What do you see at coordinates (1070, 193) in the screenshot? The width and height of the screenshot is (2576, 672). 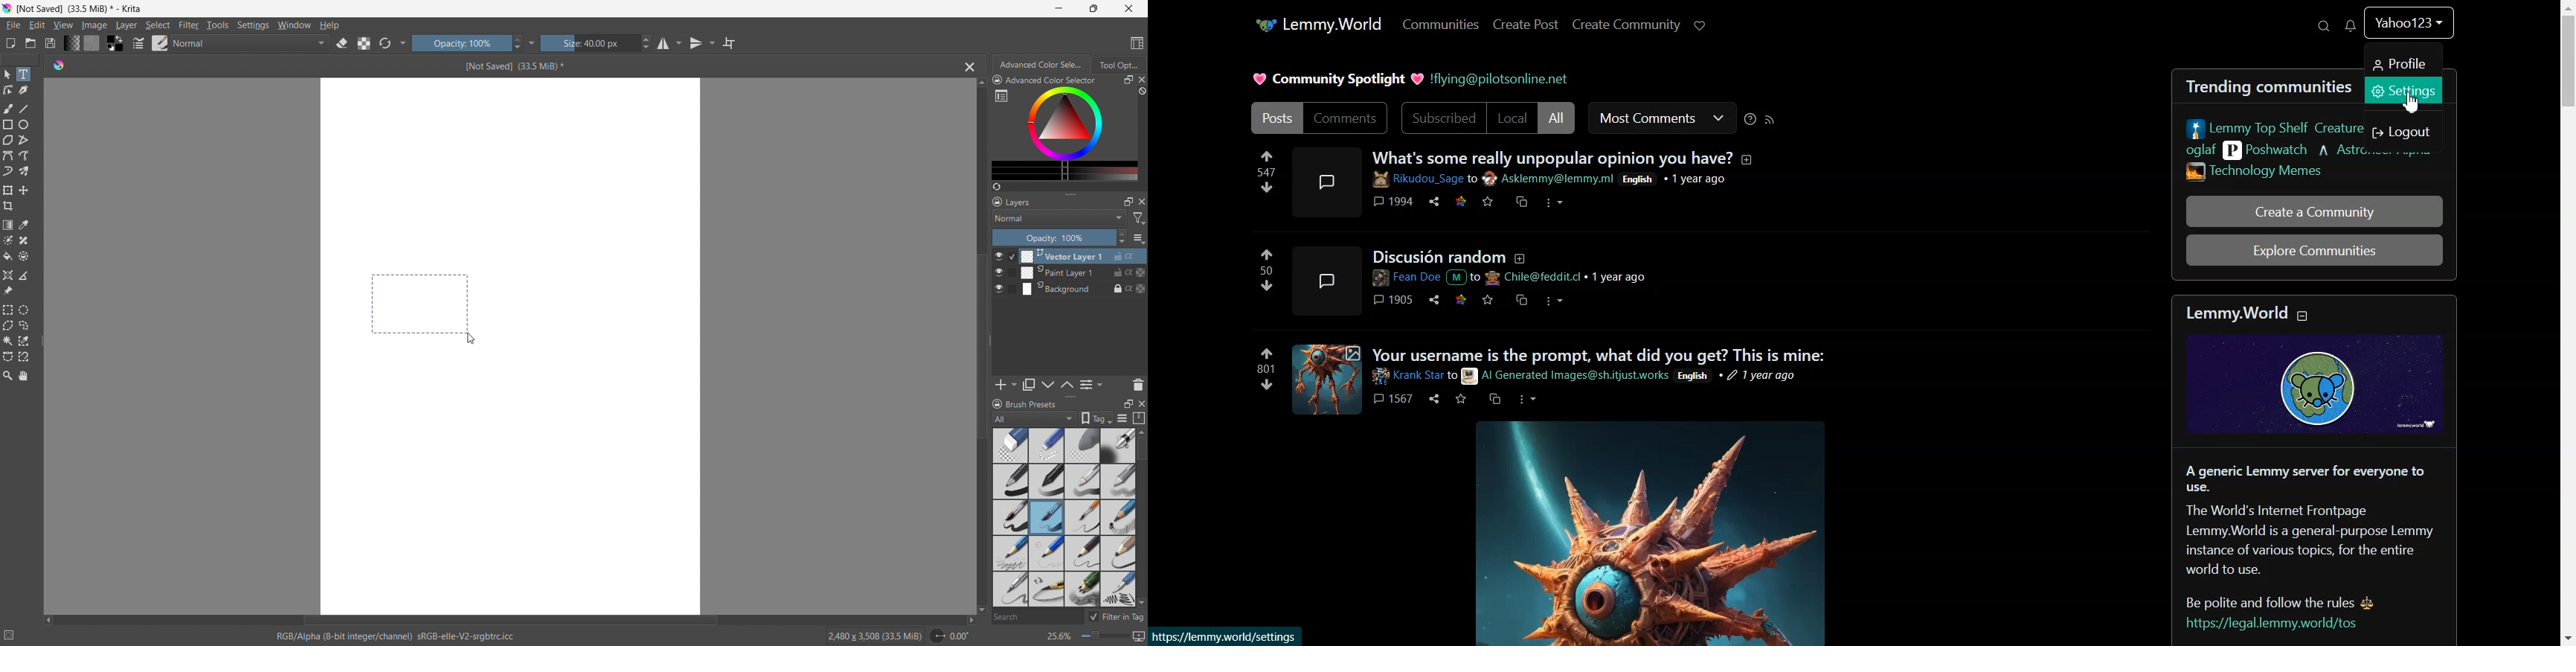 I see `resize` at bounding box center [1070, 193].